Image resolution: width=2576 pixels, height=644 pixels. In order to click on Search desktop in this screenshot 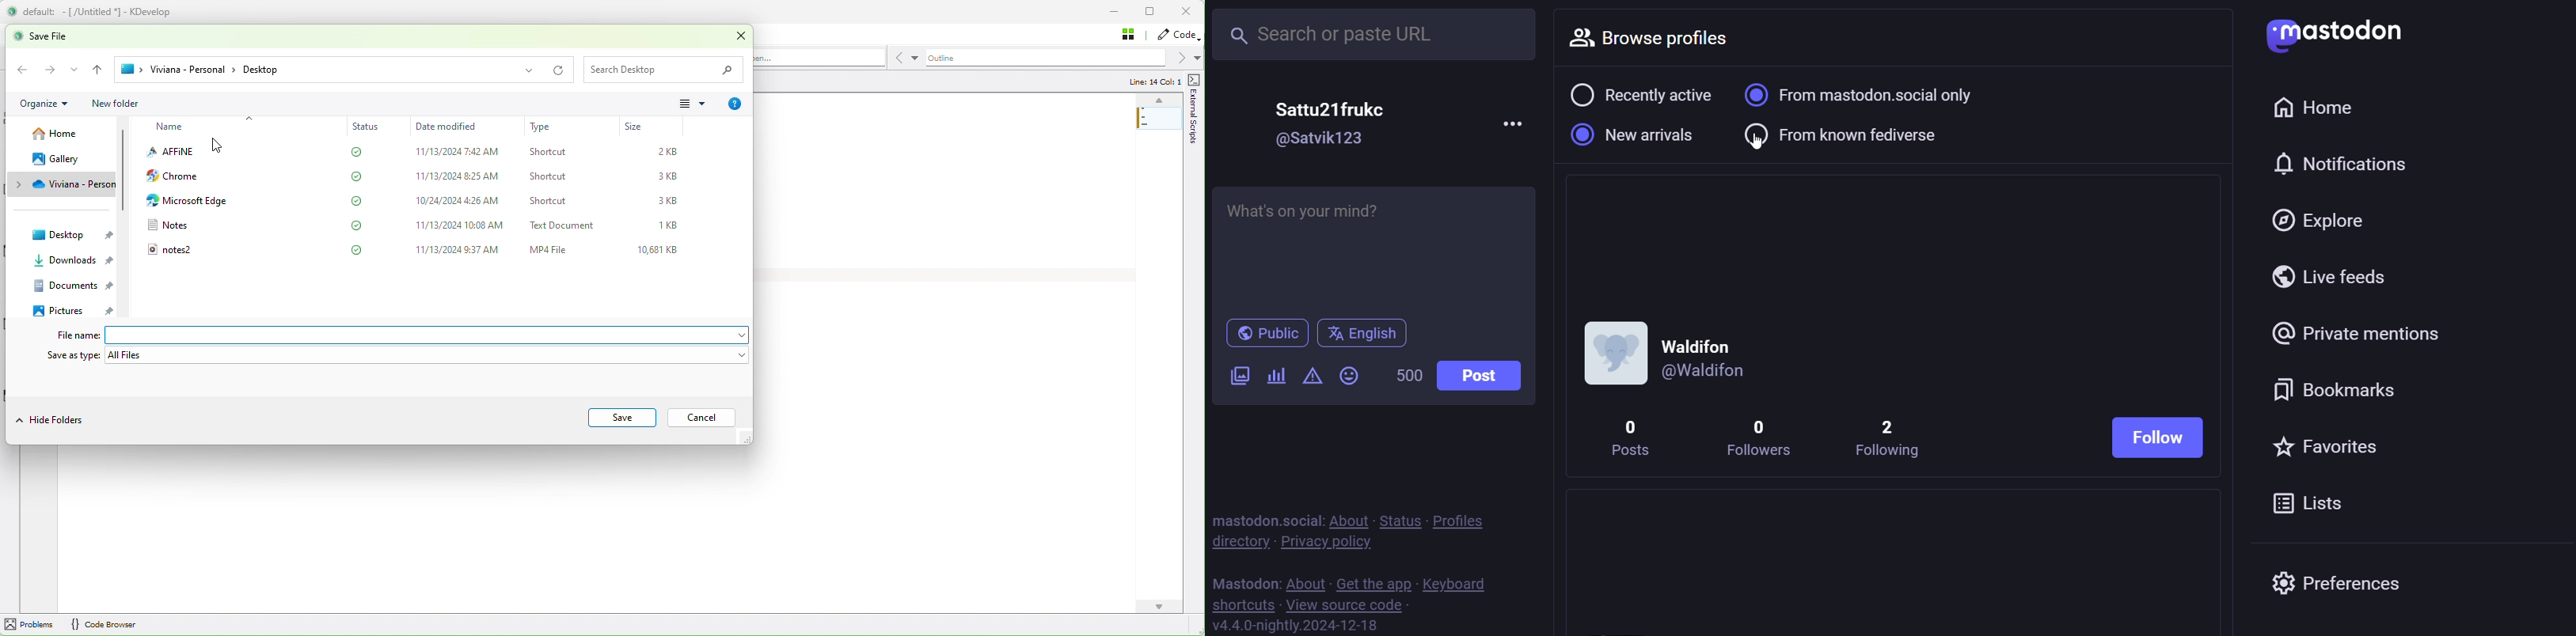, I will do `click(666, 69)`.